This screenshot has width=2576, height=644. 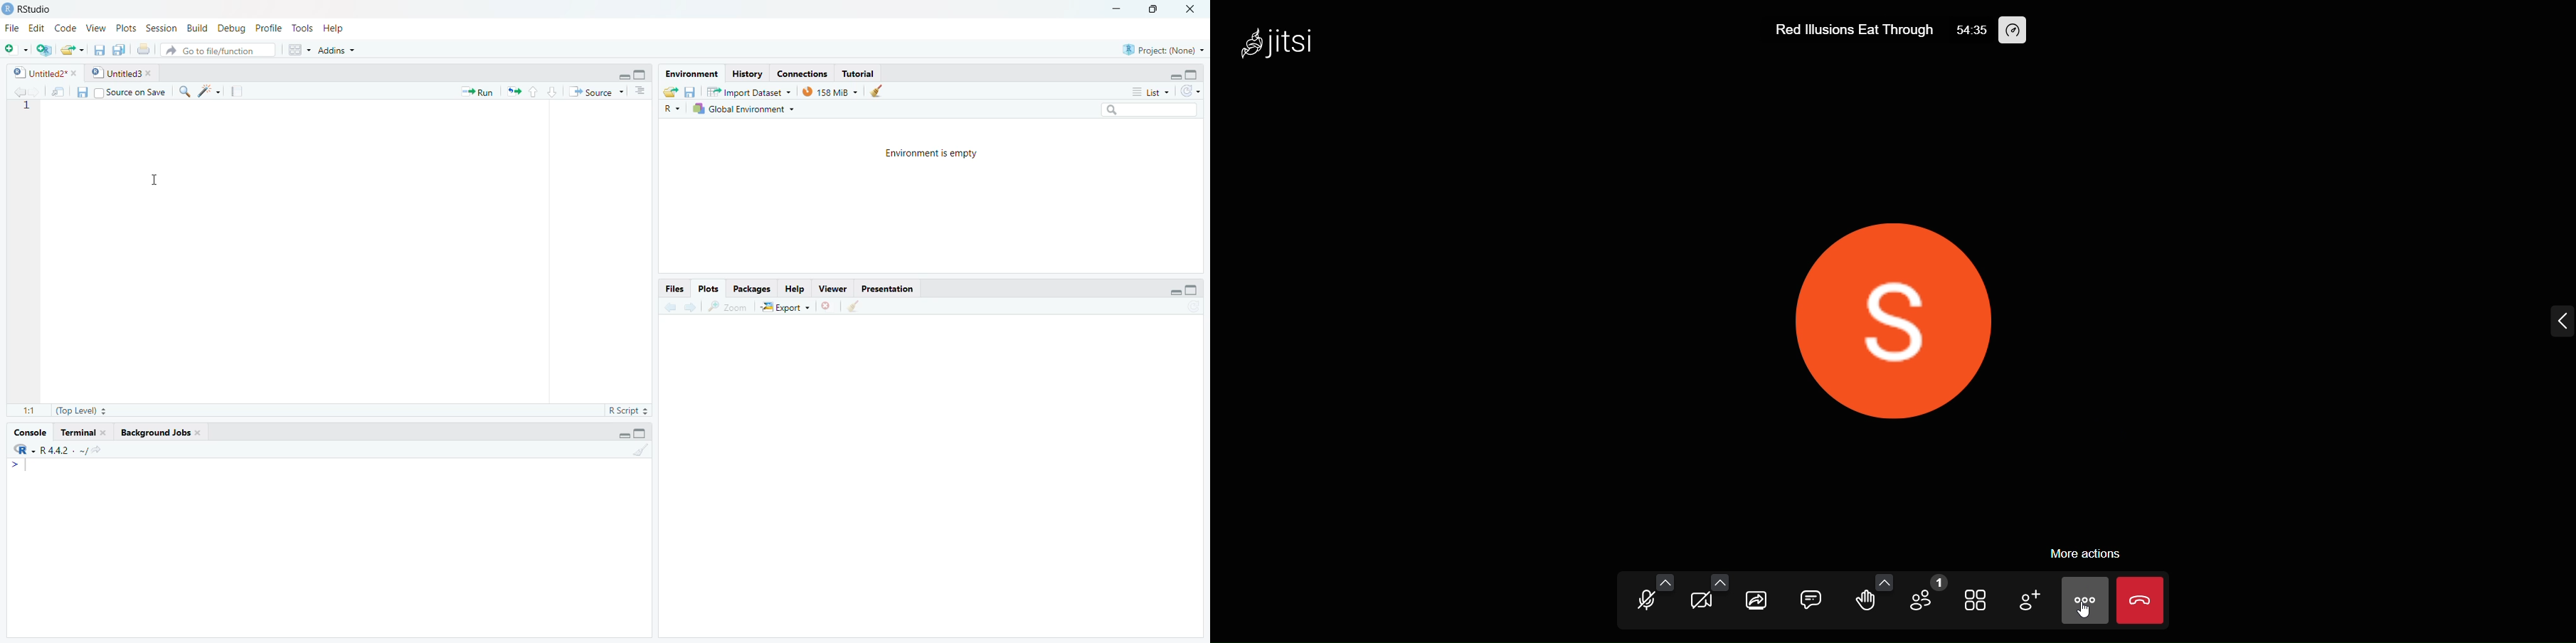 What do you see at coordinates (928, 153) in the screenshot?
I see `Environment is empty` at bounding box center [928, 153].